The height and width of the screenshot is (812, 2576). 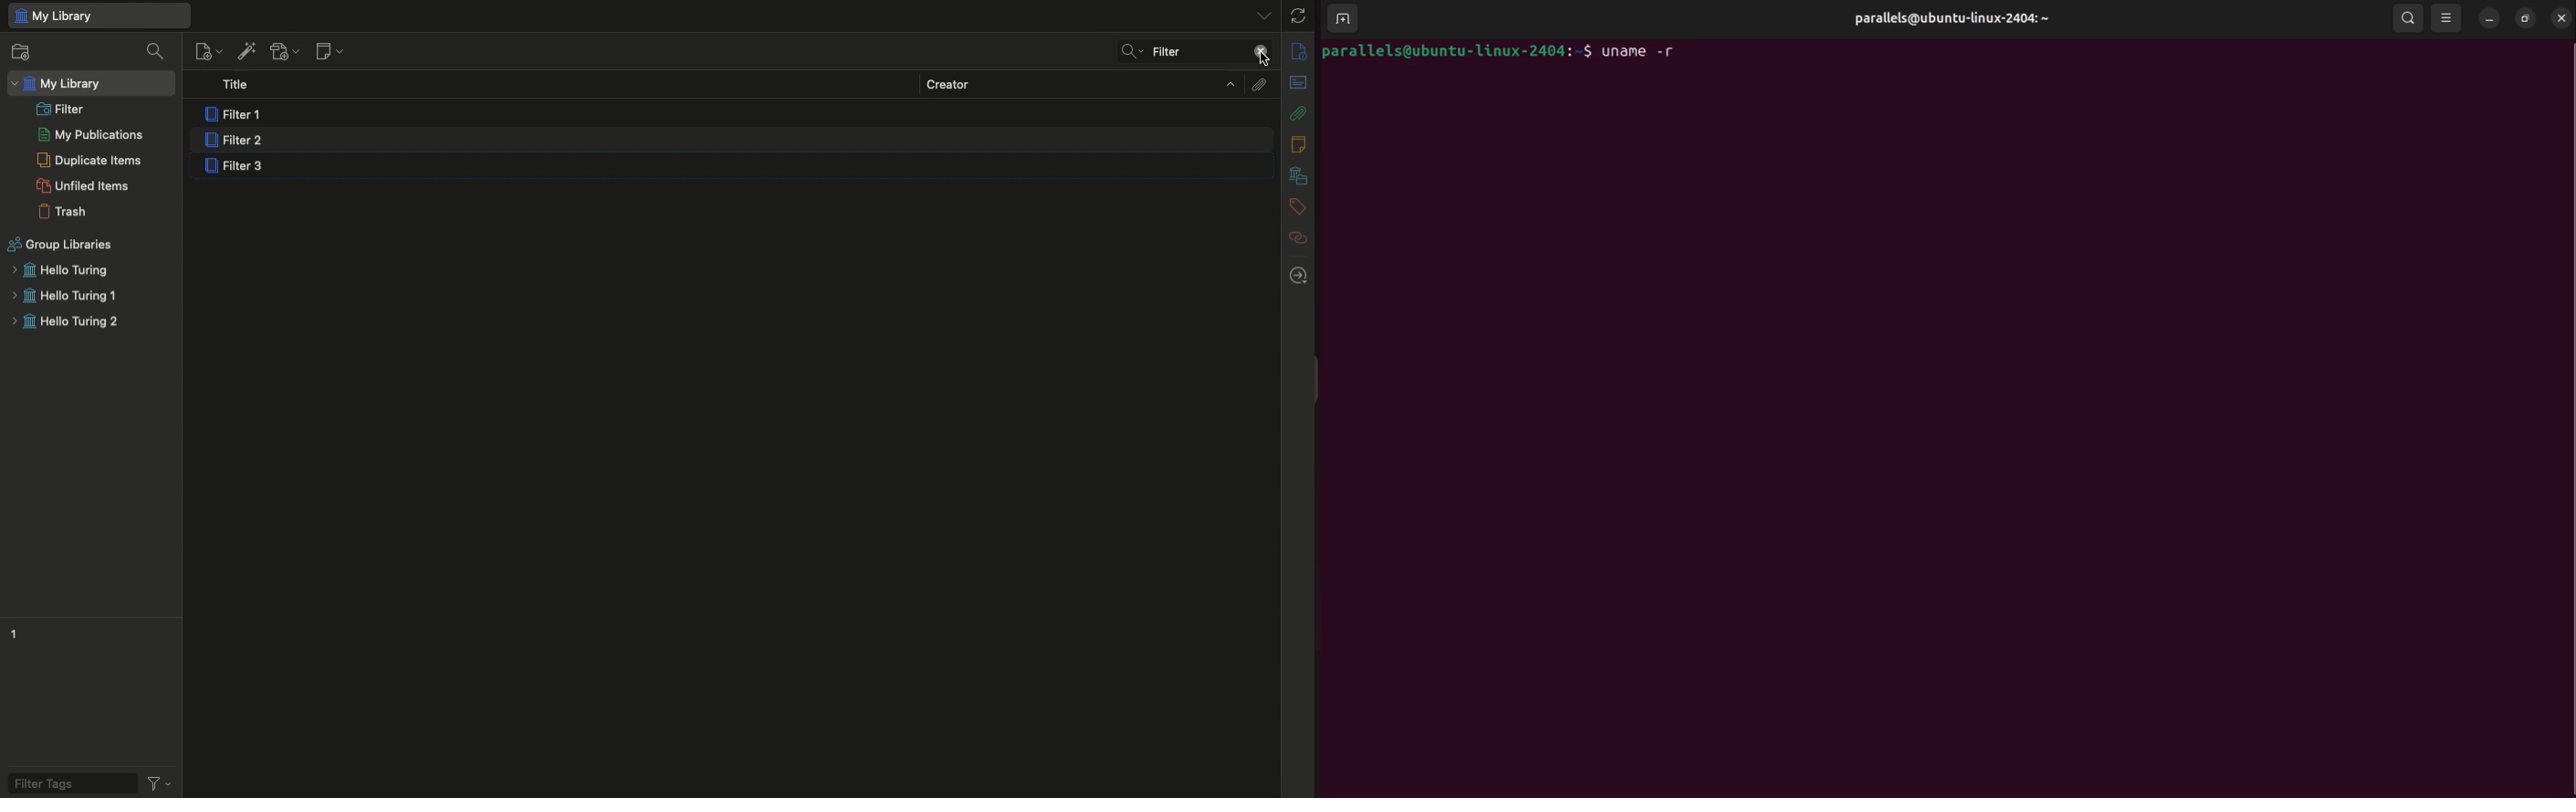 What do you see at coordinates (246, 51) in the screenshot?
I see `Add items by identifier` at bounding box center [246, 51].